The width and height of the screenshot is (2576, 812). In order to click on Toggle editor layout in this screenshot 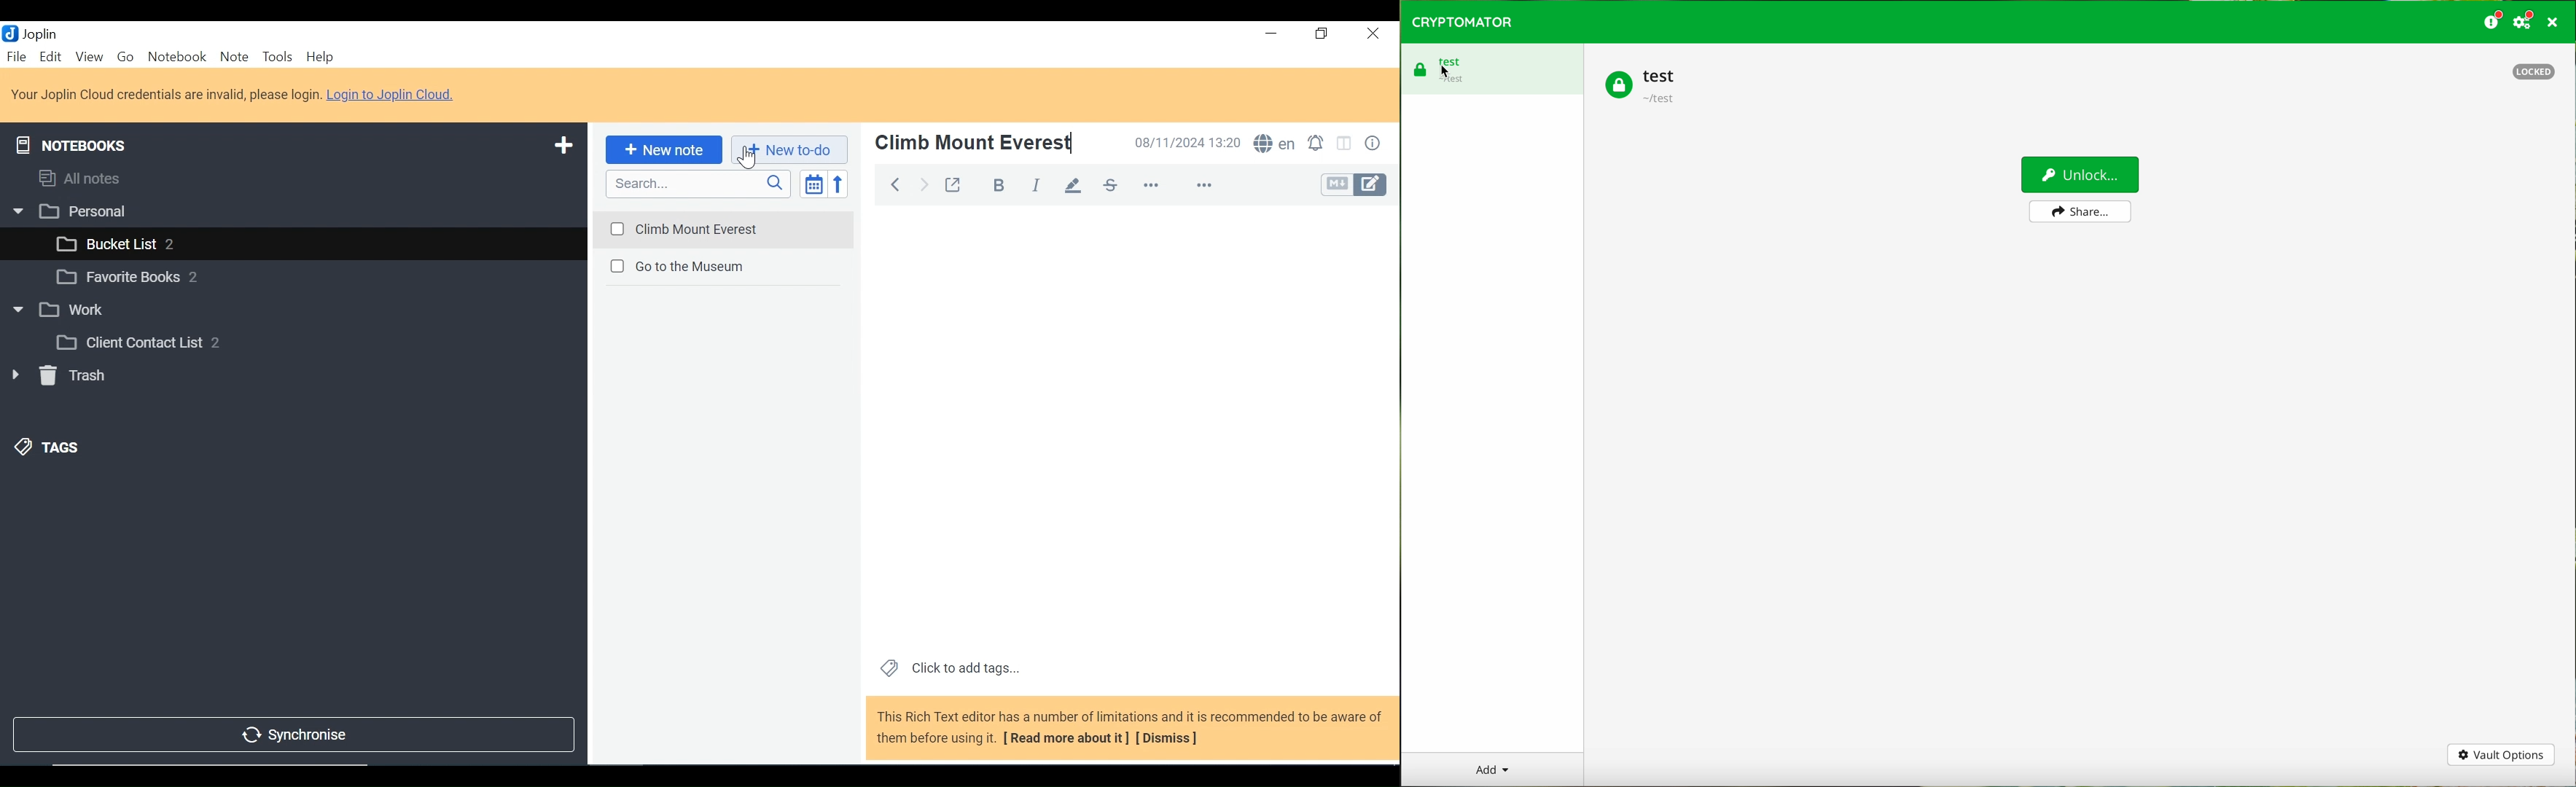, I will do `click(1346, 144)`.